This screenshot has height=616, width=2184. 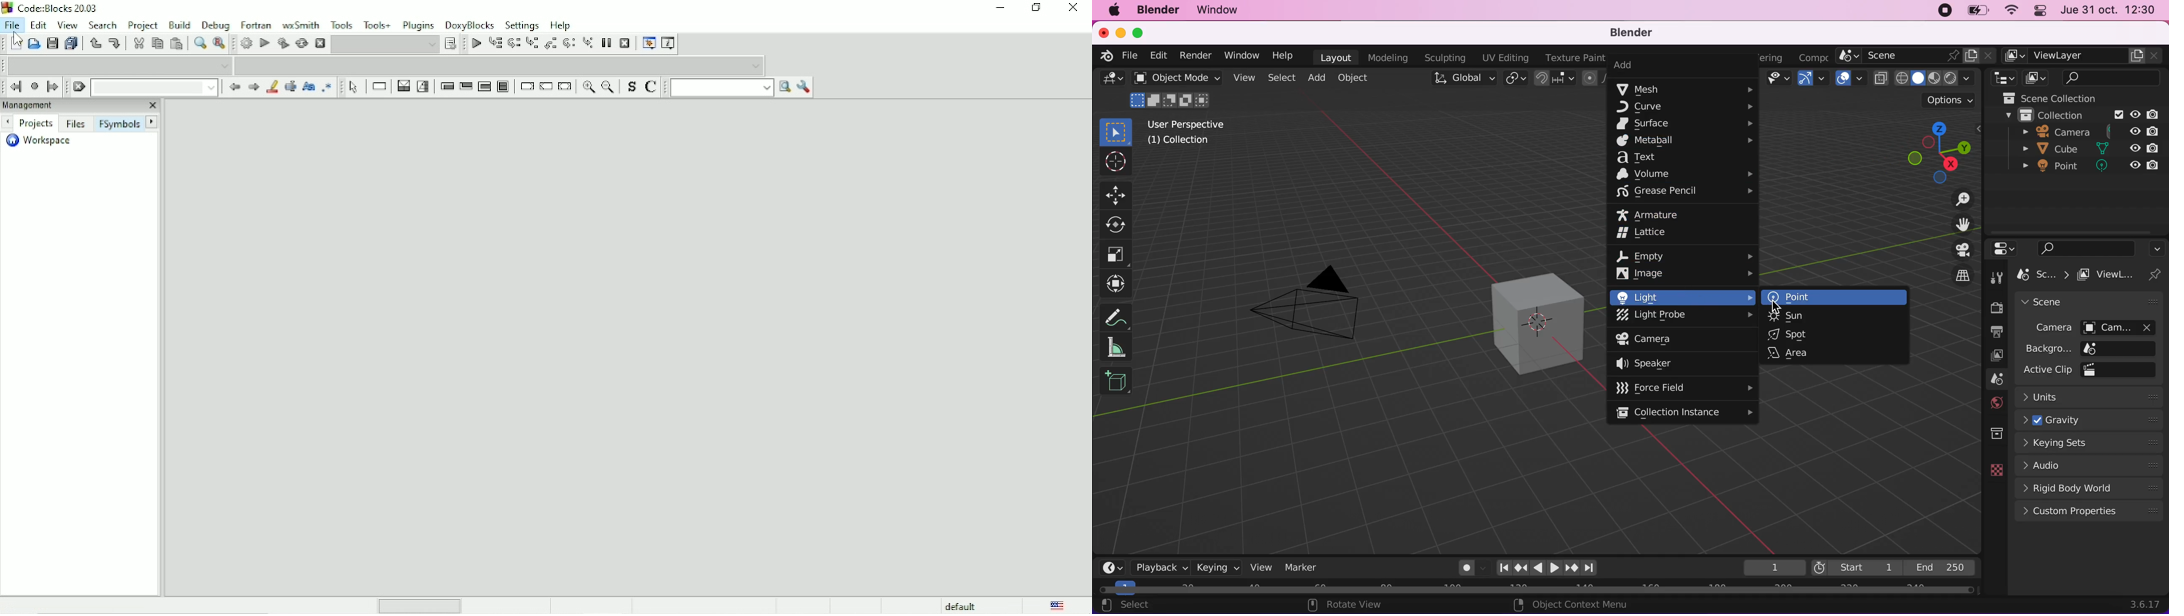 I want to click on Break instruction, so click(x=525, y=86).